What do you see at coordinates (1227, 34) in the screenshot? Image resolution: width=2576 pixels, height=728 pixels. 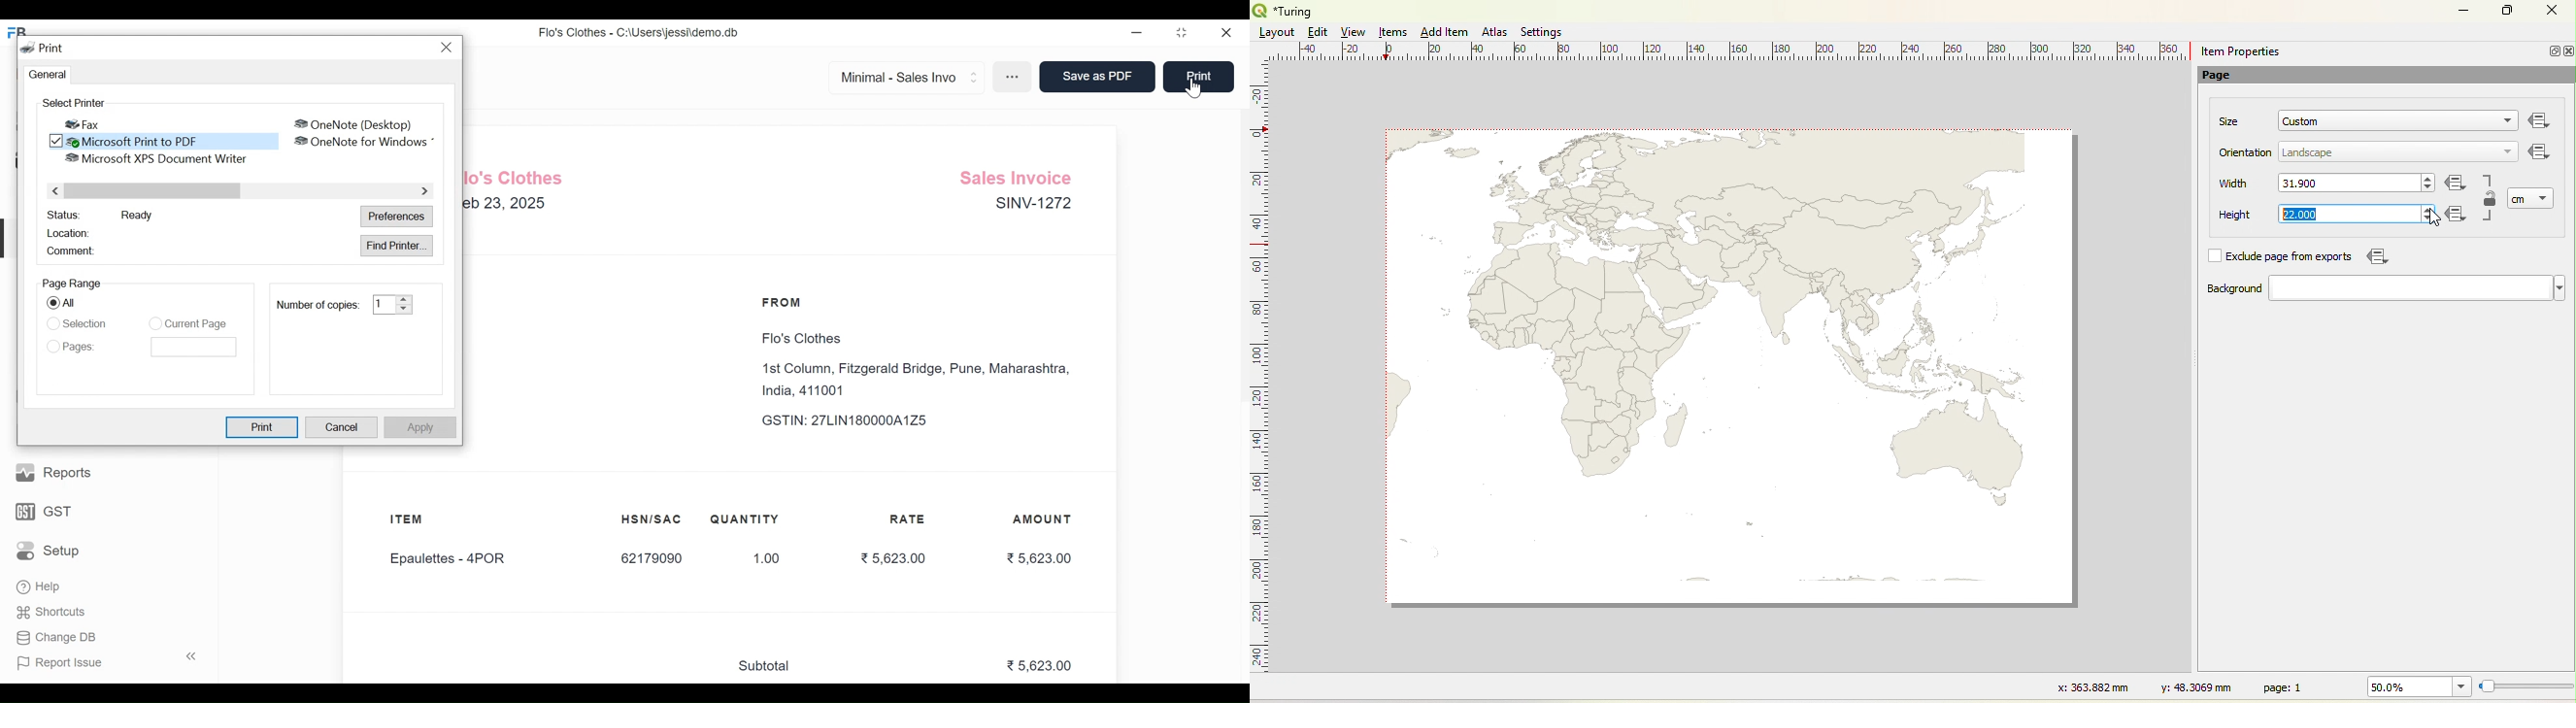 I see `Close` at bounding box center [1227, 34].